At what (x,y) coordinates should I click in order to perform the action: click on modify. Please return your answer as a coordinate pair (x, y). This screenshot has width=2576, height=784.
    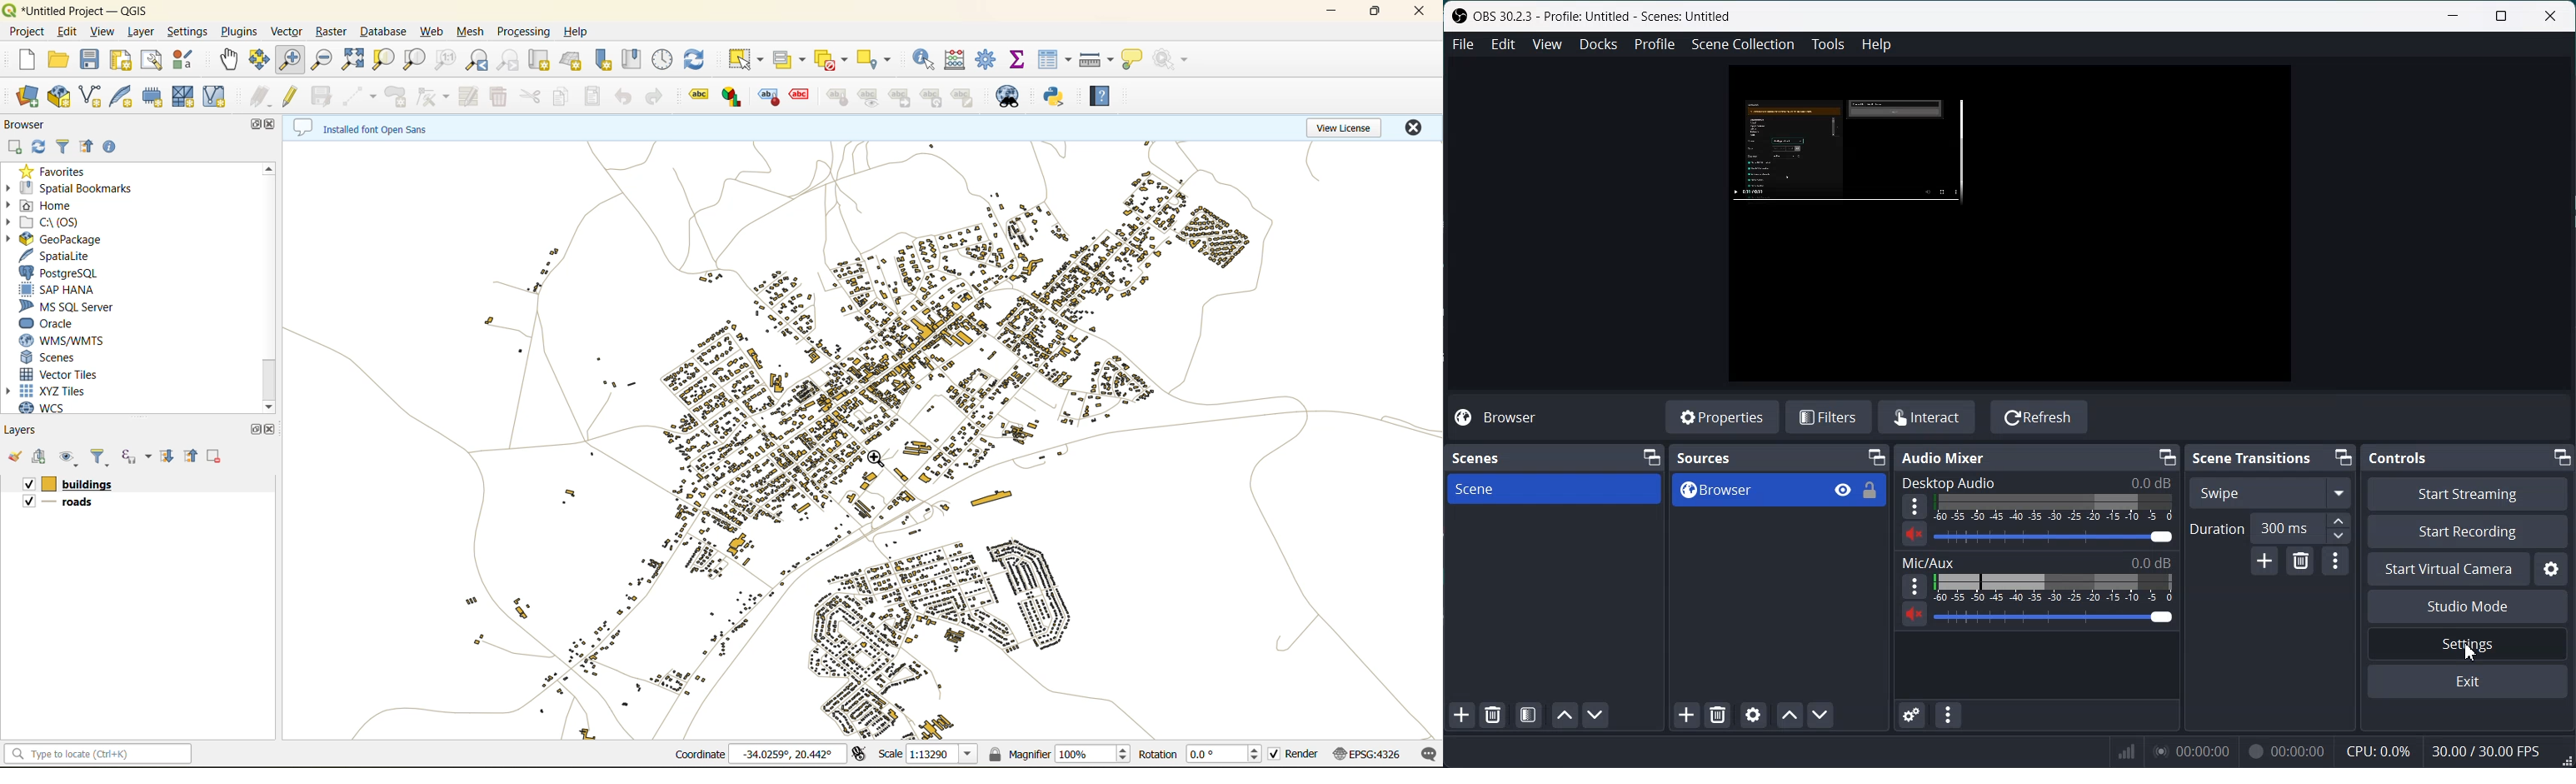
    Looking at the image, I should click on (467, 95).